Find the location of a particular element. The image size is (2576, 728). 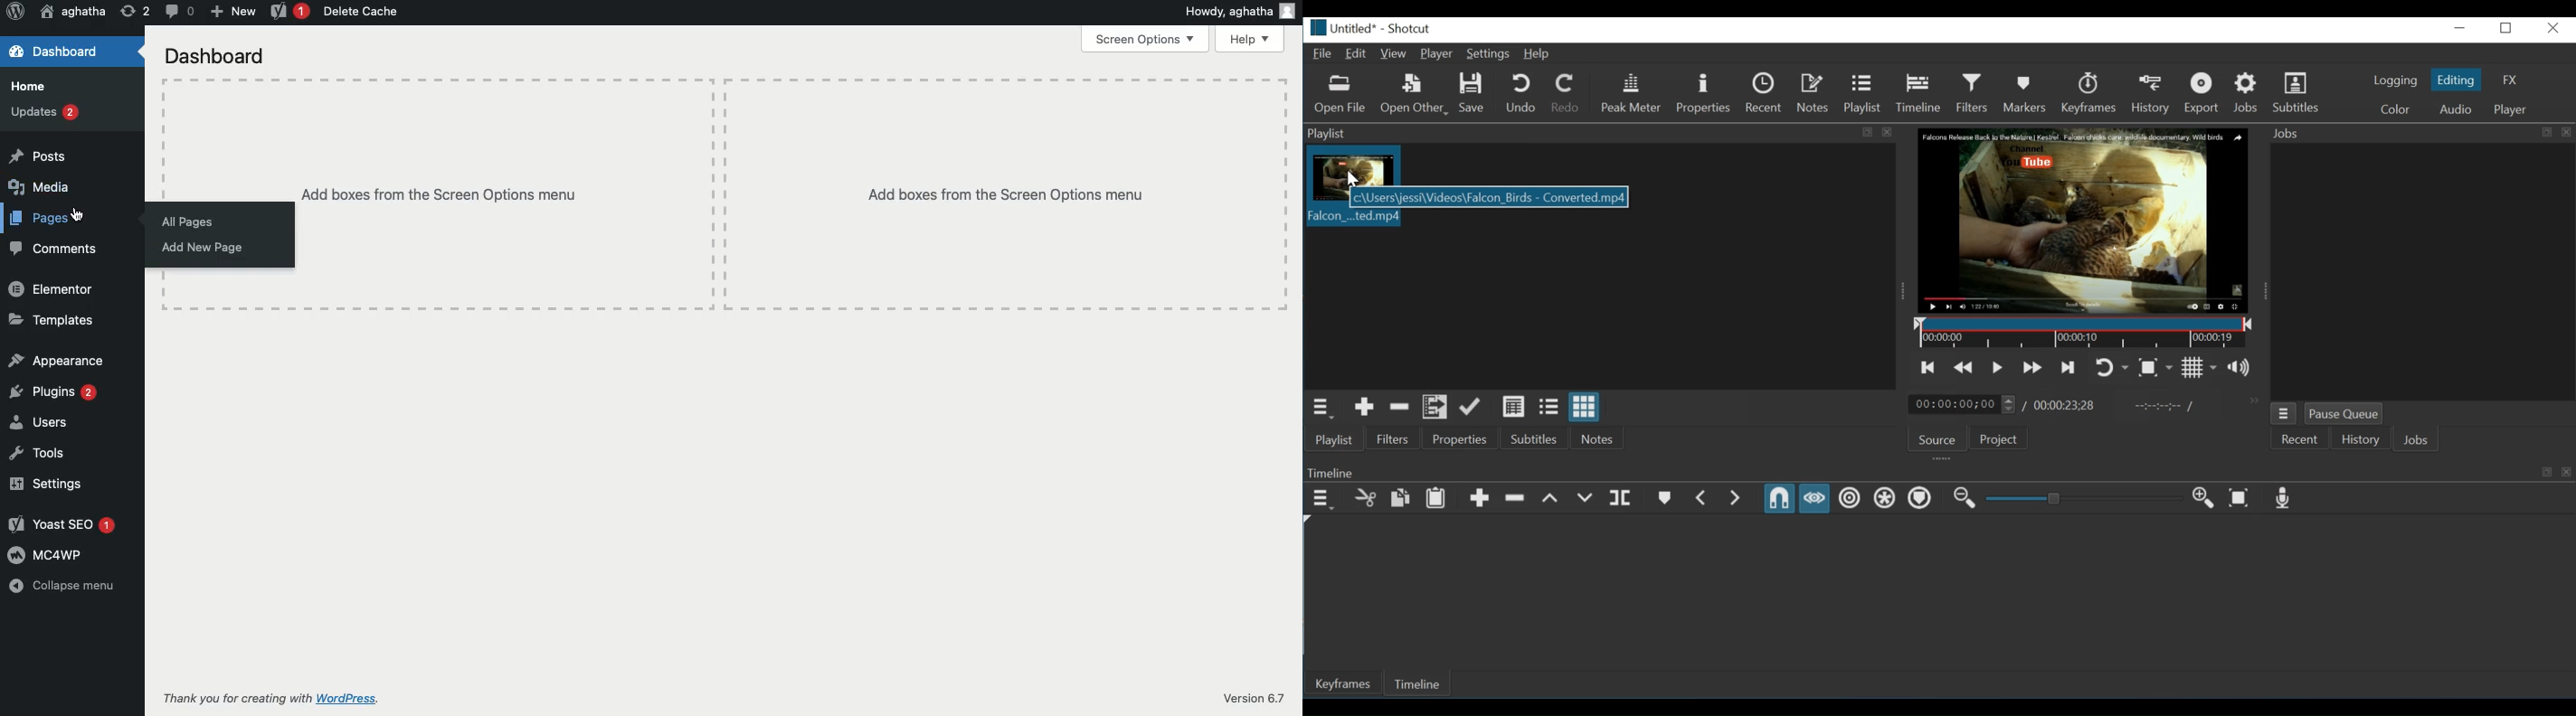

User is located at coordinates (72, 12).